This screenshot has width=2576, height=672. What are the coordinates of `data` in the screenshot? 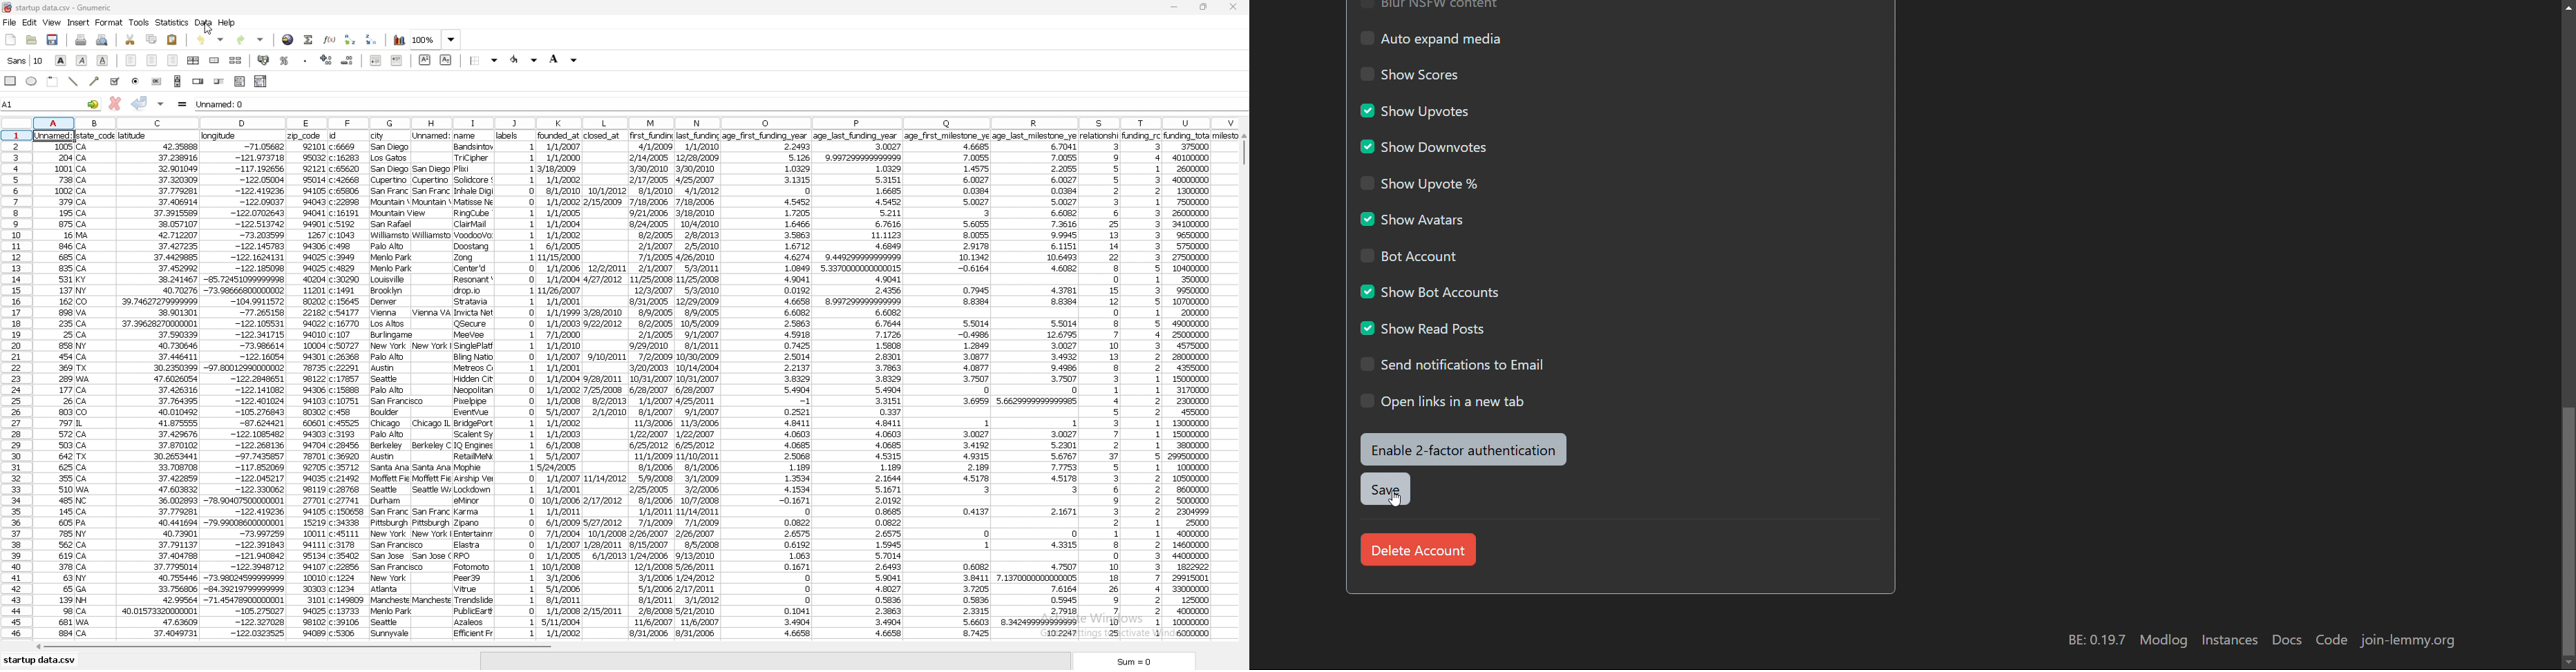 It's located at (604, 382).